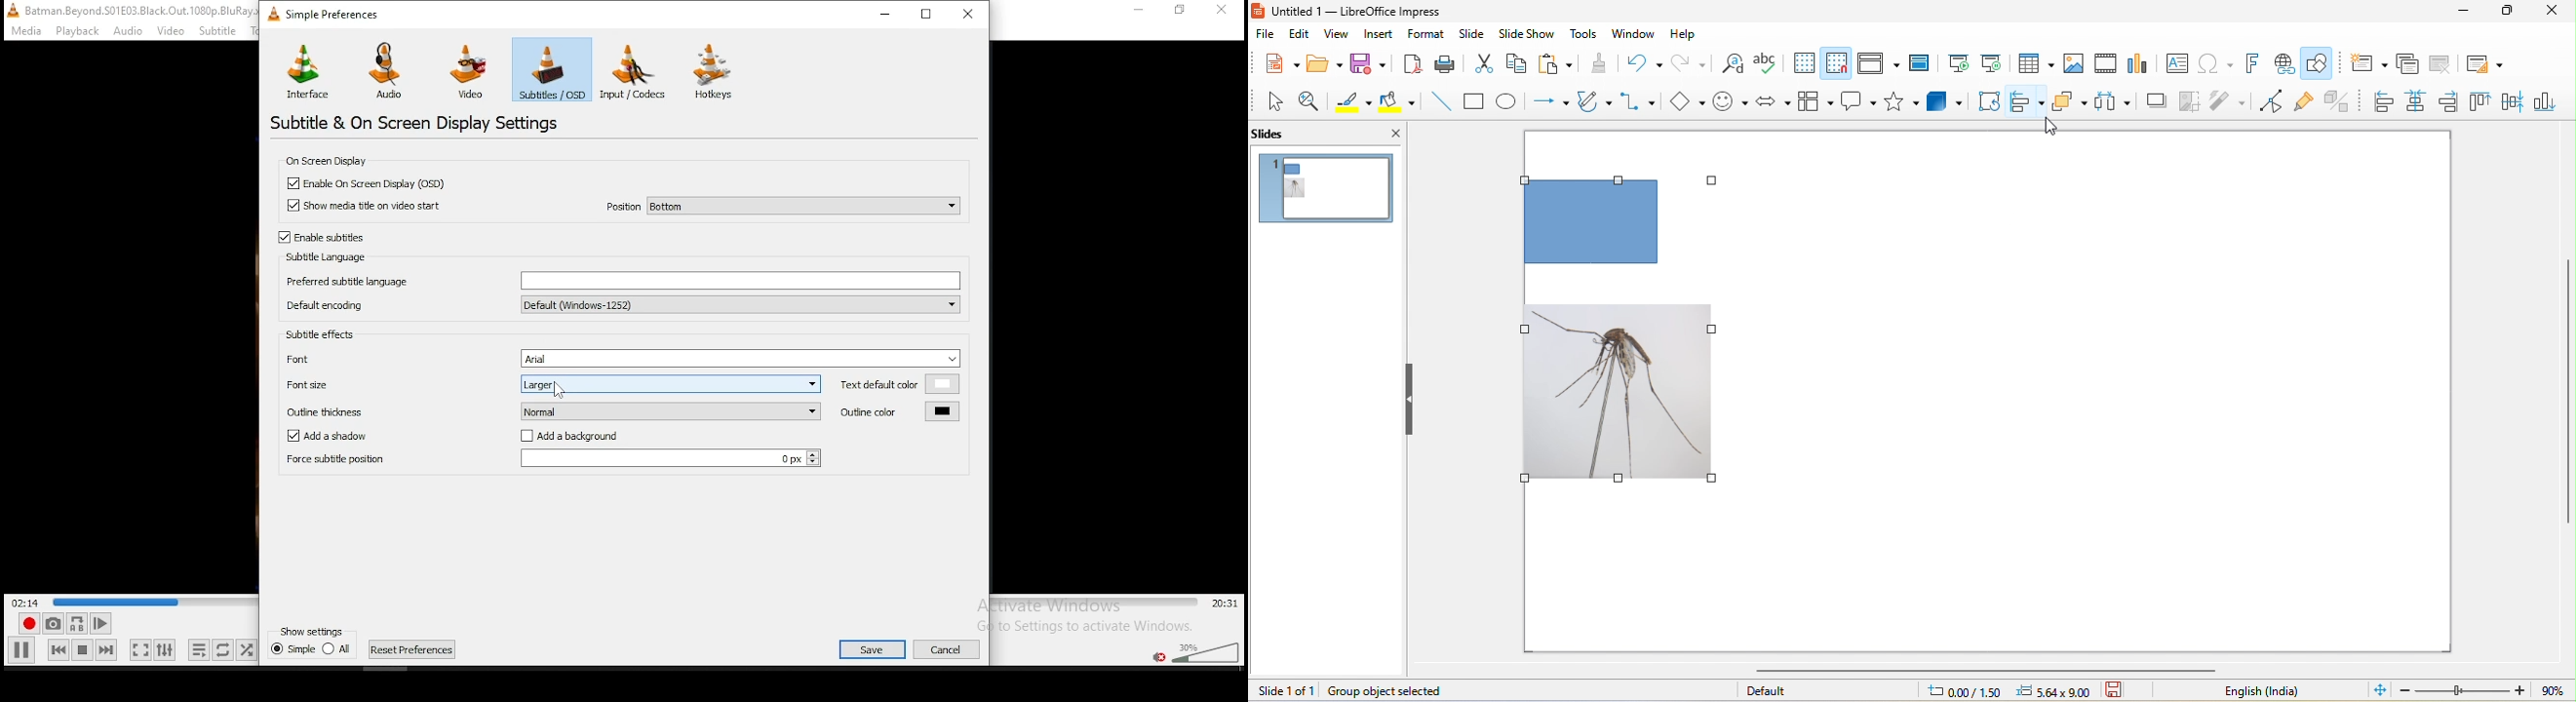  I want to click on arrange, so click(2072, 103).